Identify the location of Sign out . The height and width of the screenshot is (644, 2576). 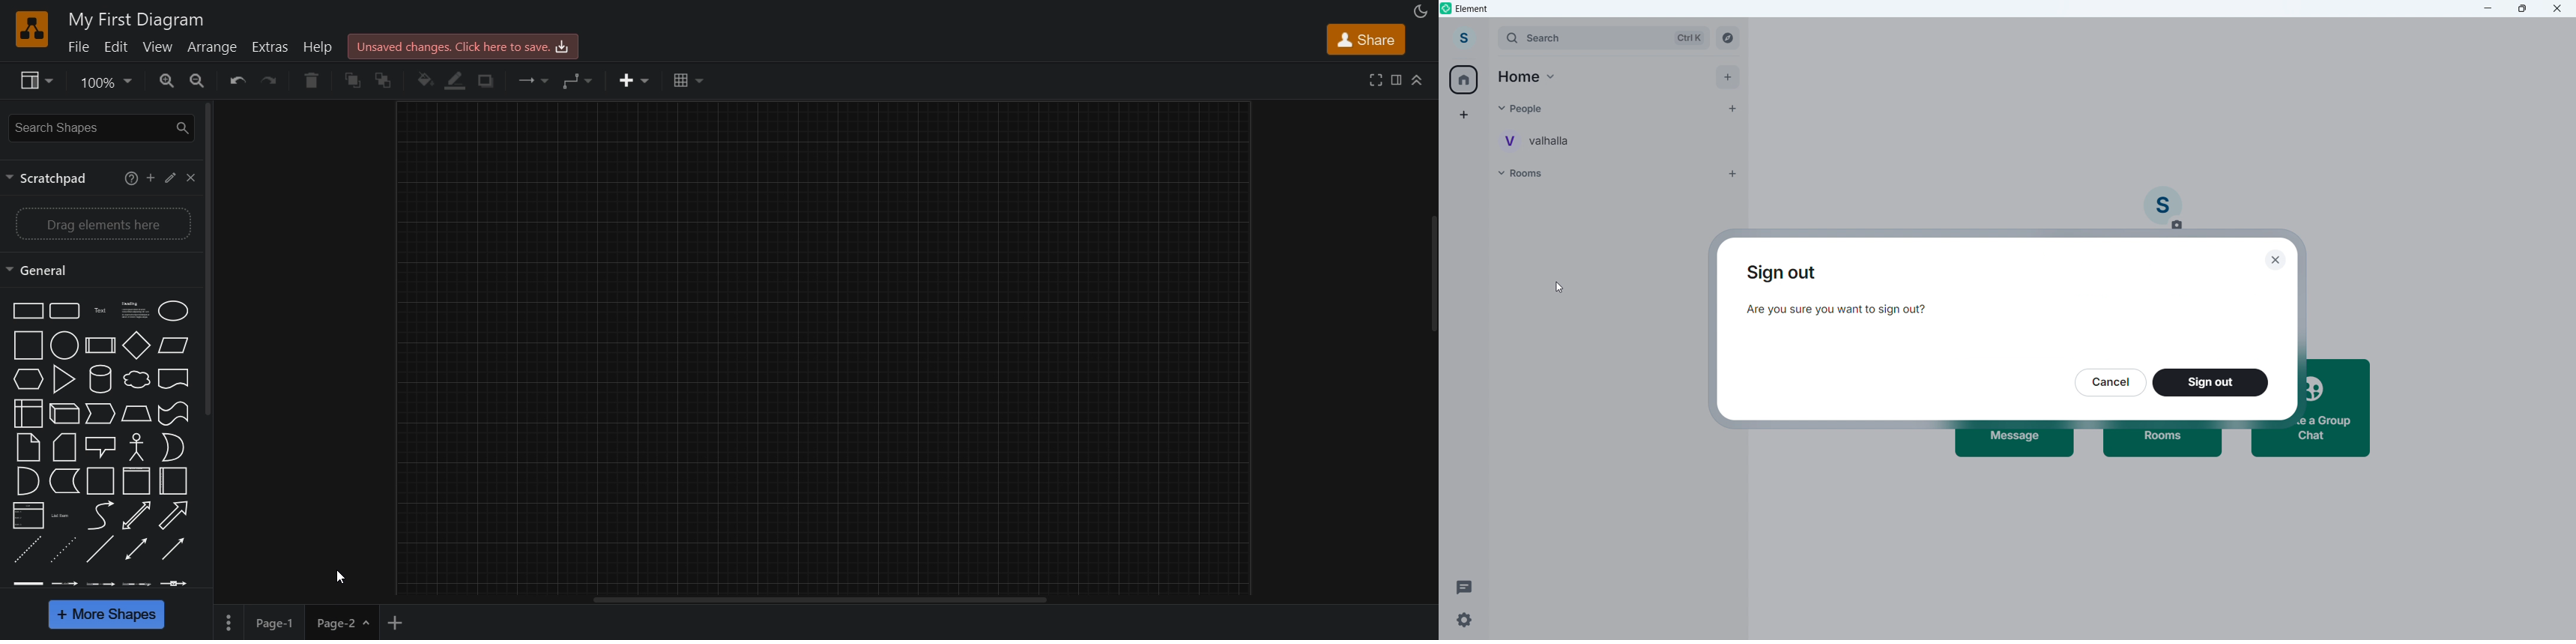
(2209, 382).